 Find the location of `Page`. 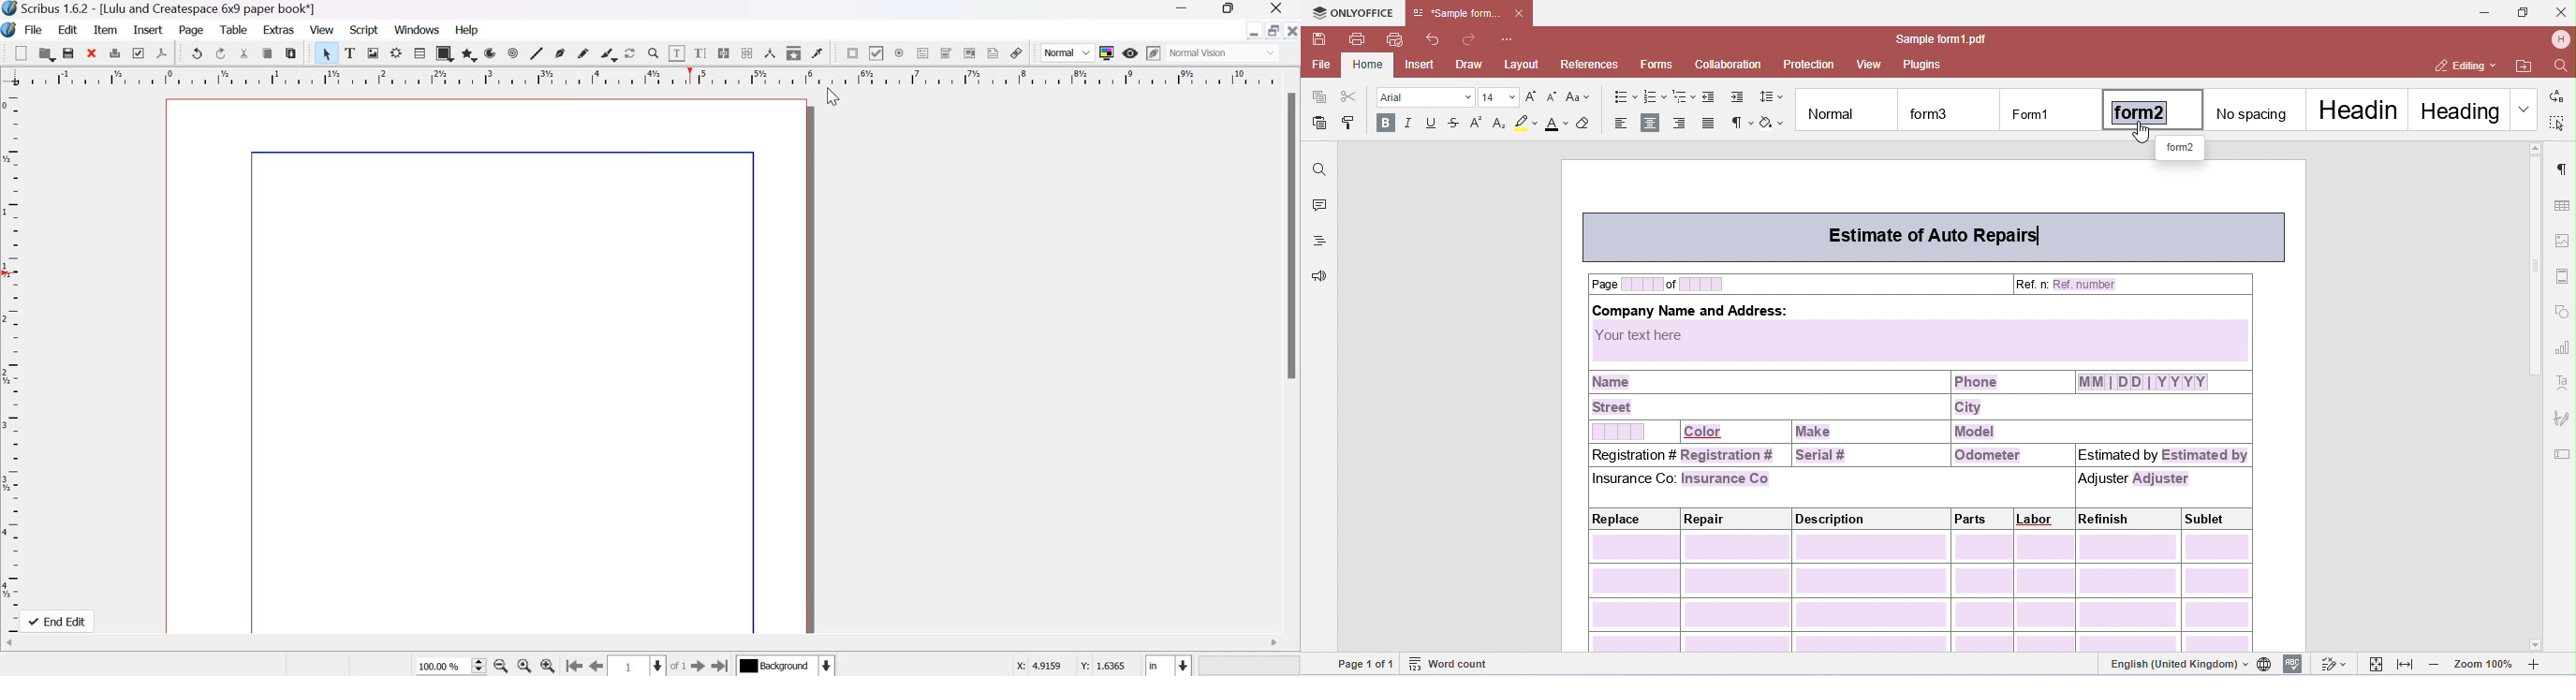

Page is located at coordinates (191, 30).